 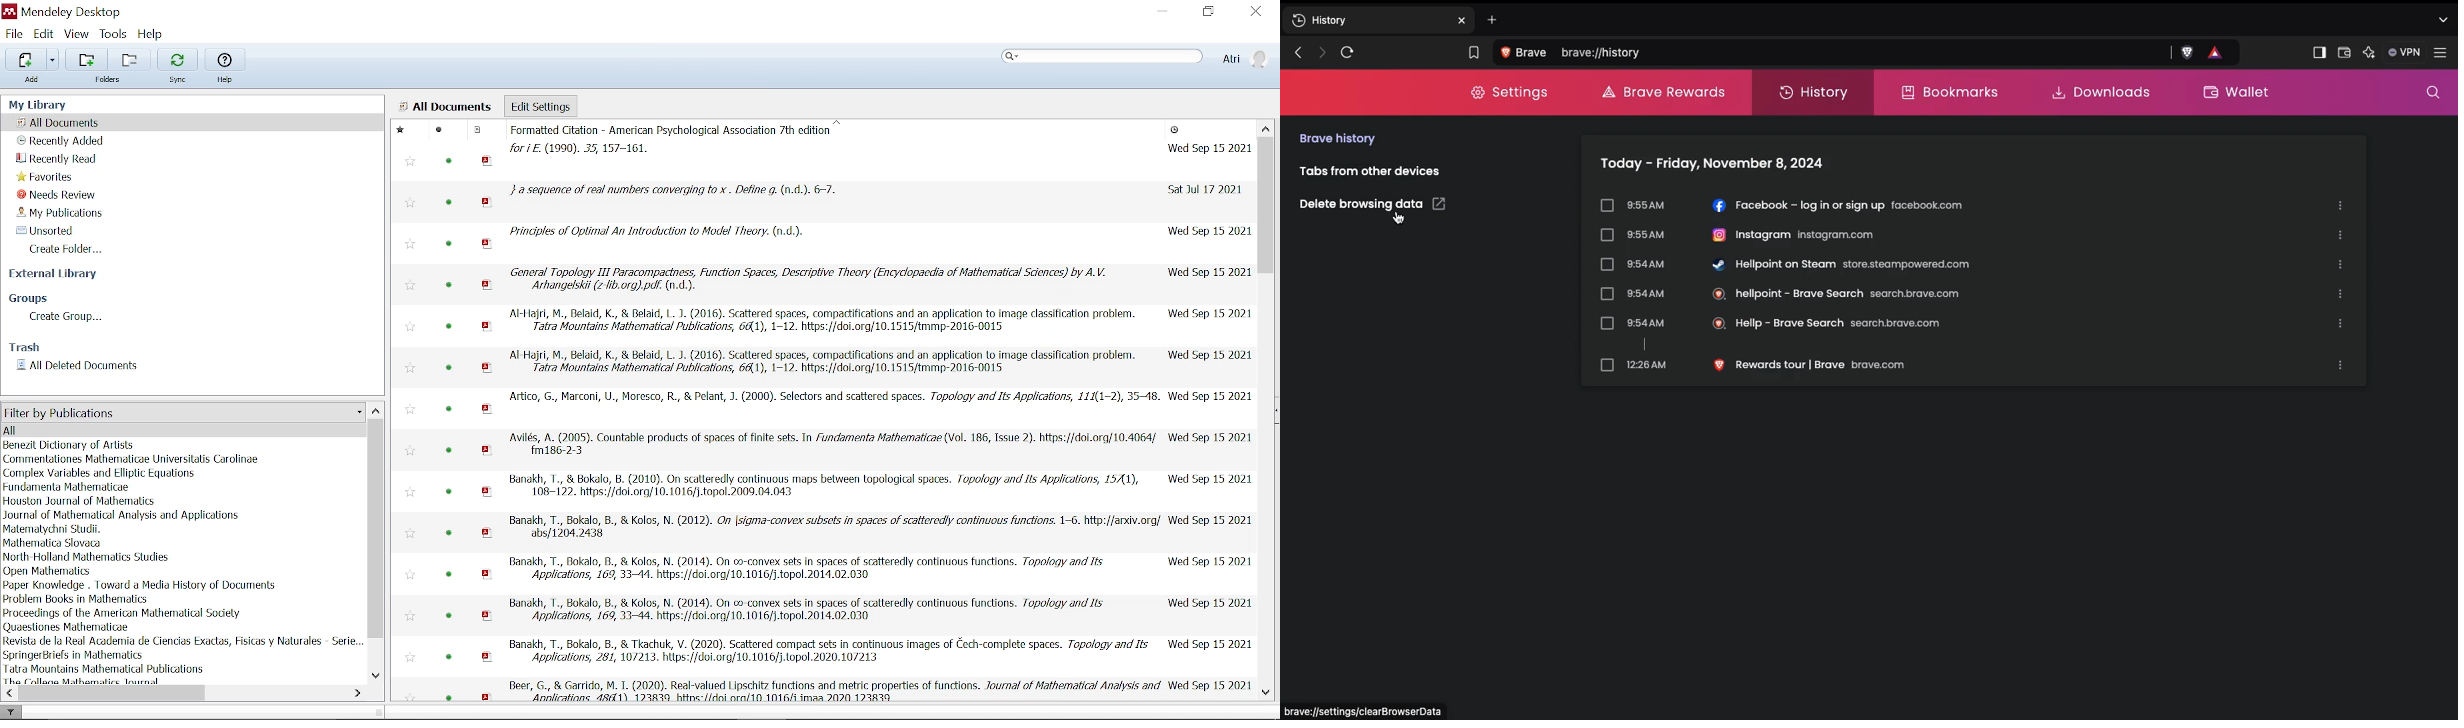 What do you see at coordinates (488, 451) in the screenshot?
I see `pdf` at bounding box center [488, 451].